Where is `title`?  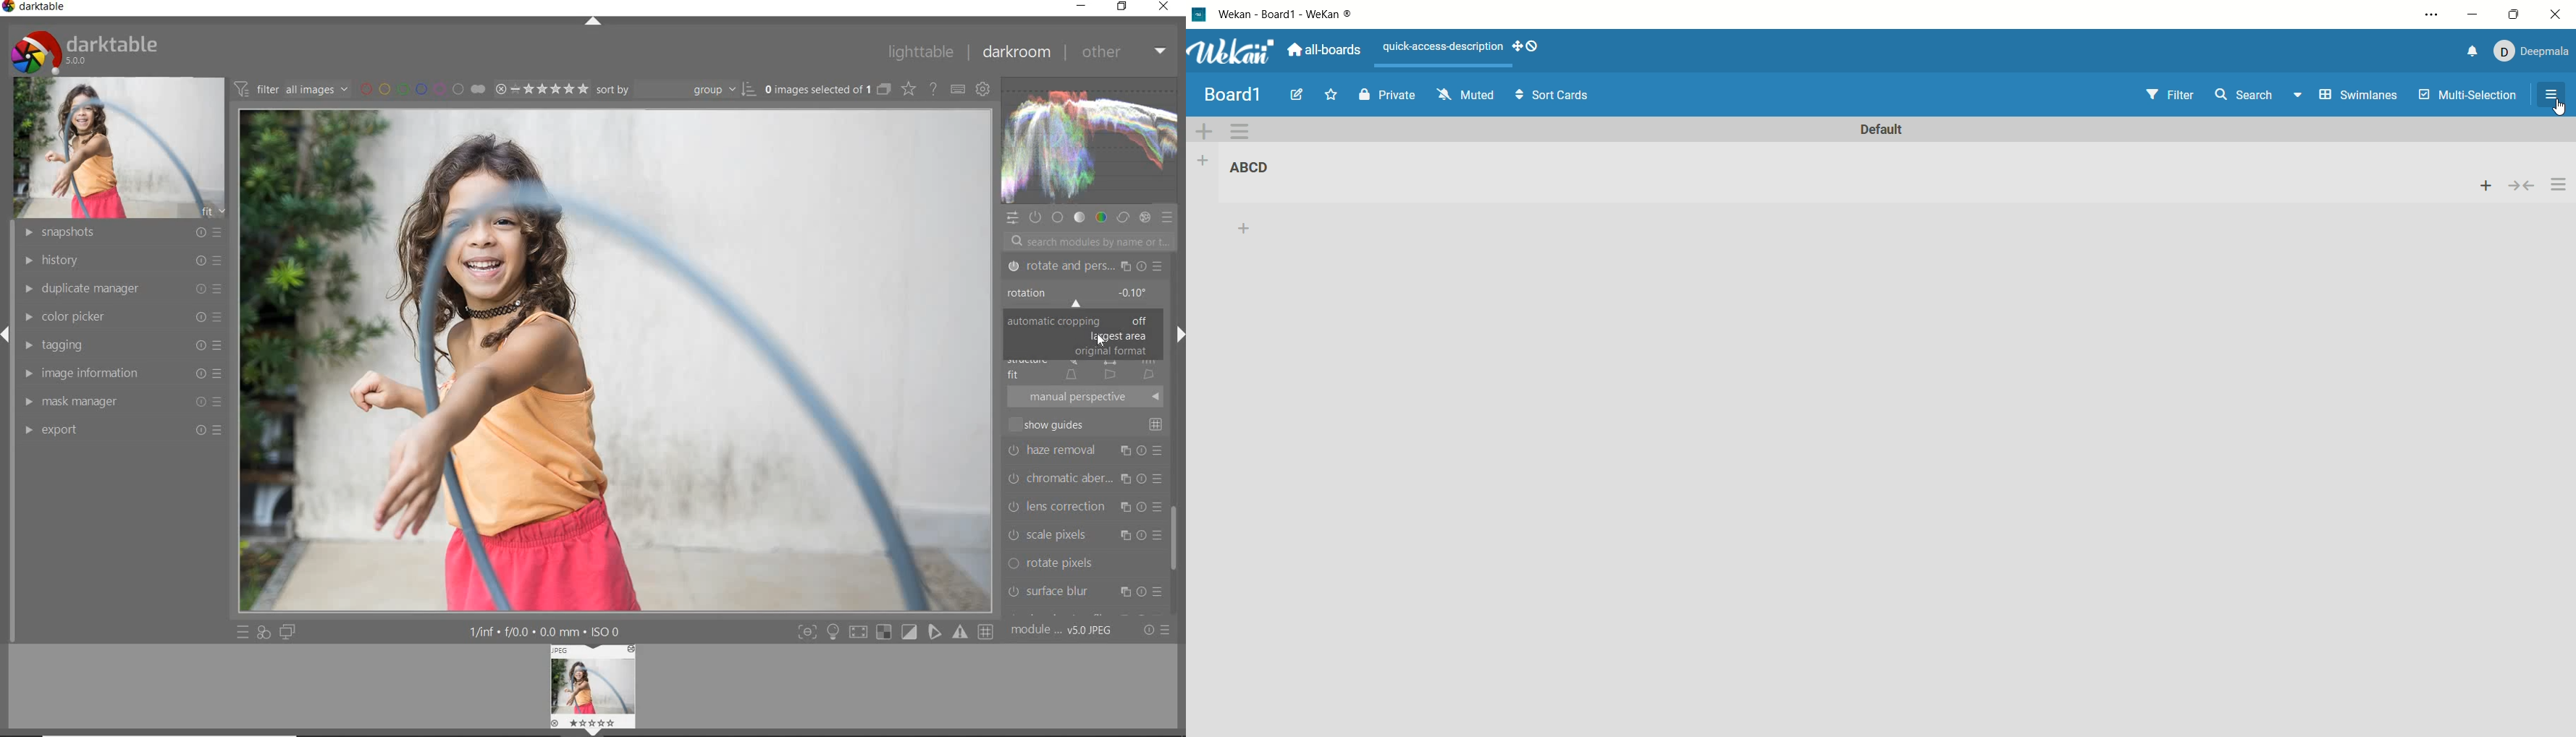 title is located at coordinates (1232, 94).